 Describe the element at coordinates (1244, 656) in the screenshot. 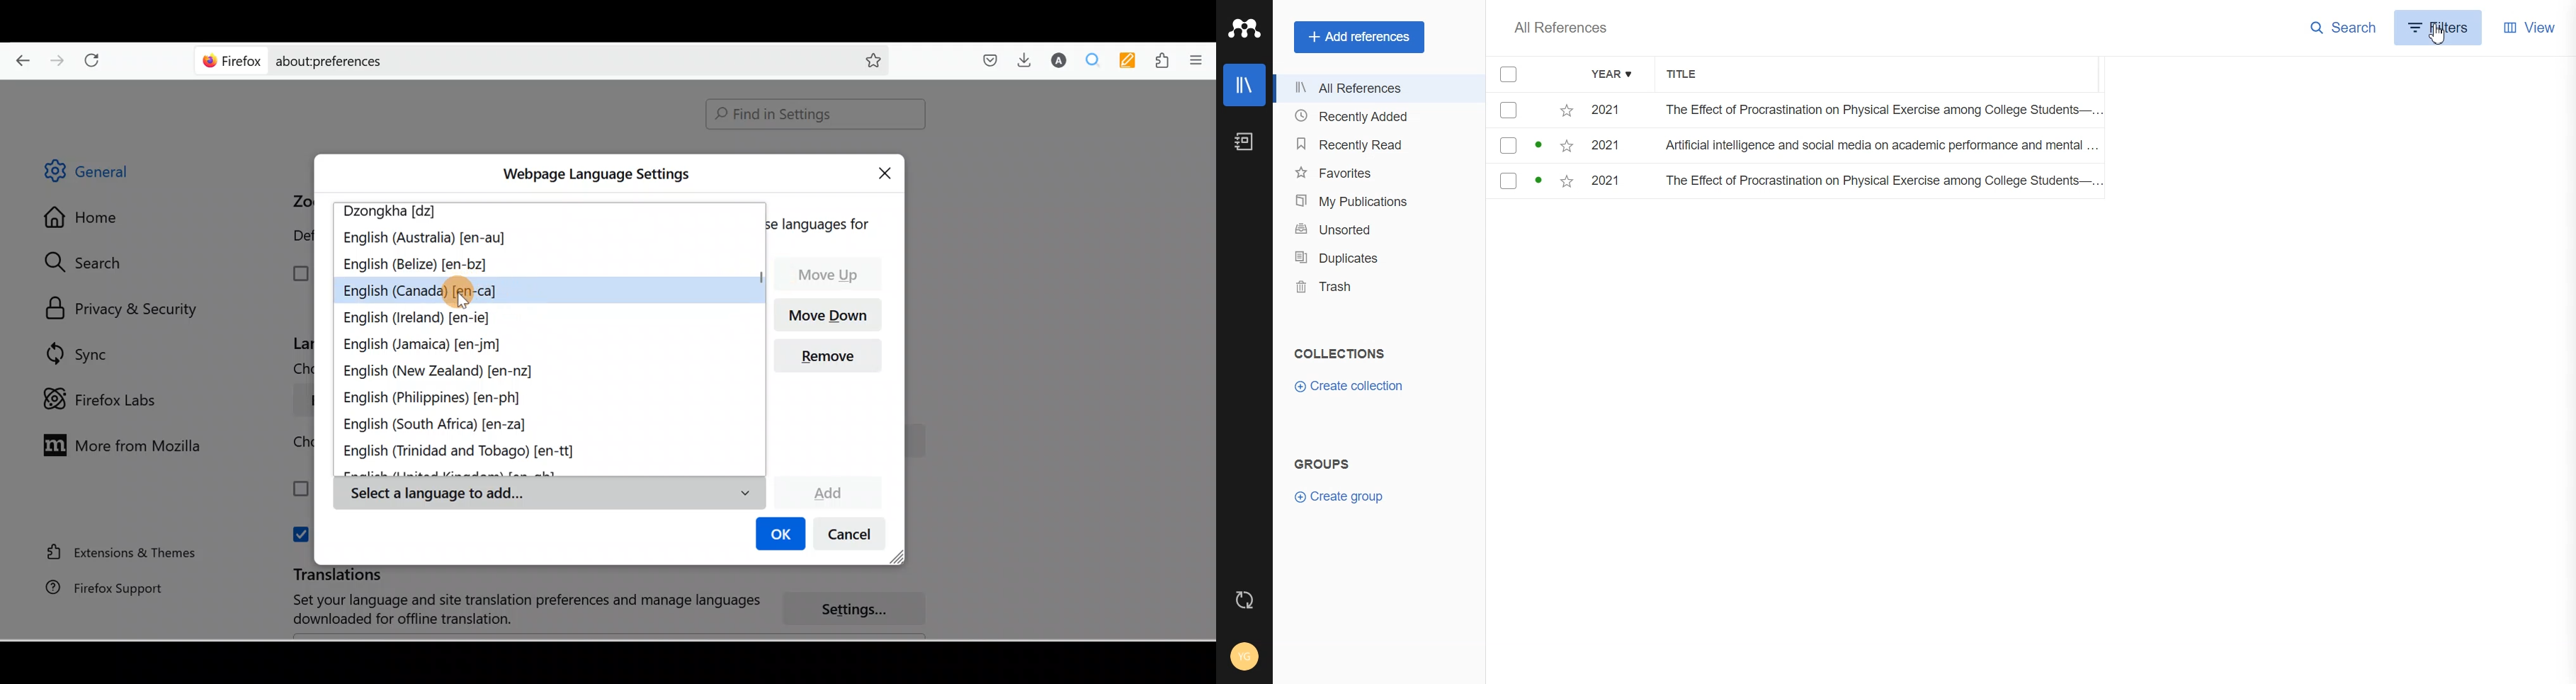

I see `Account` at that location.